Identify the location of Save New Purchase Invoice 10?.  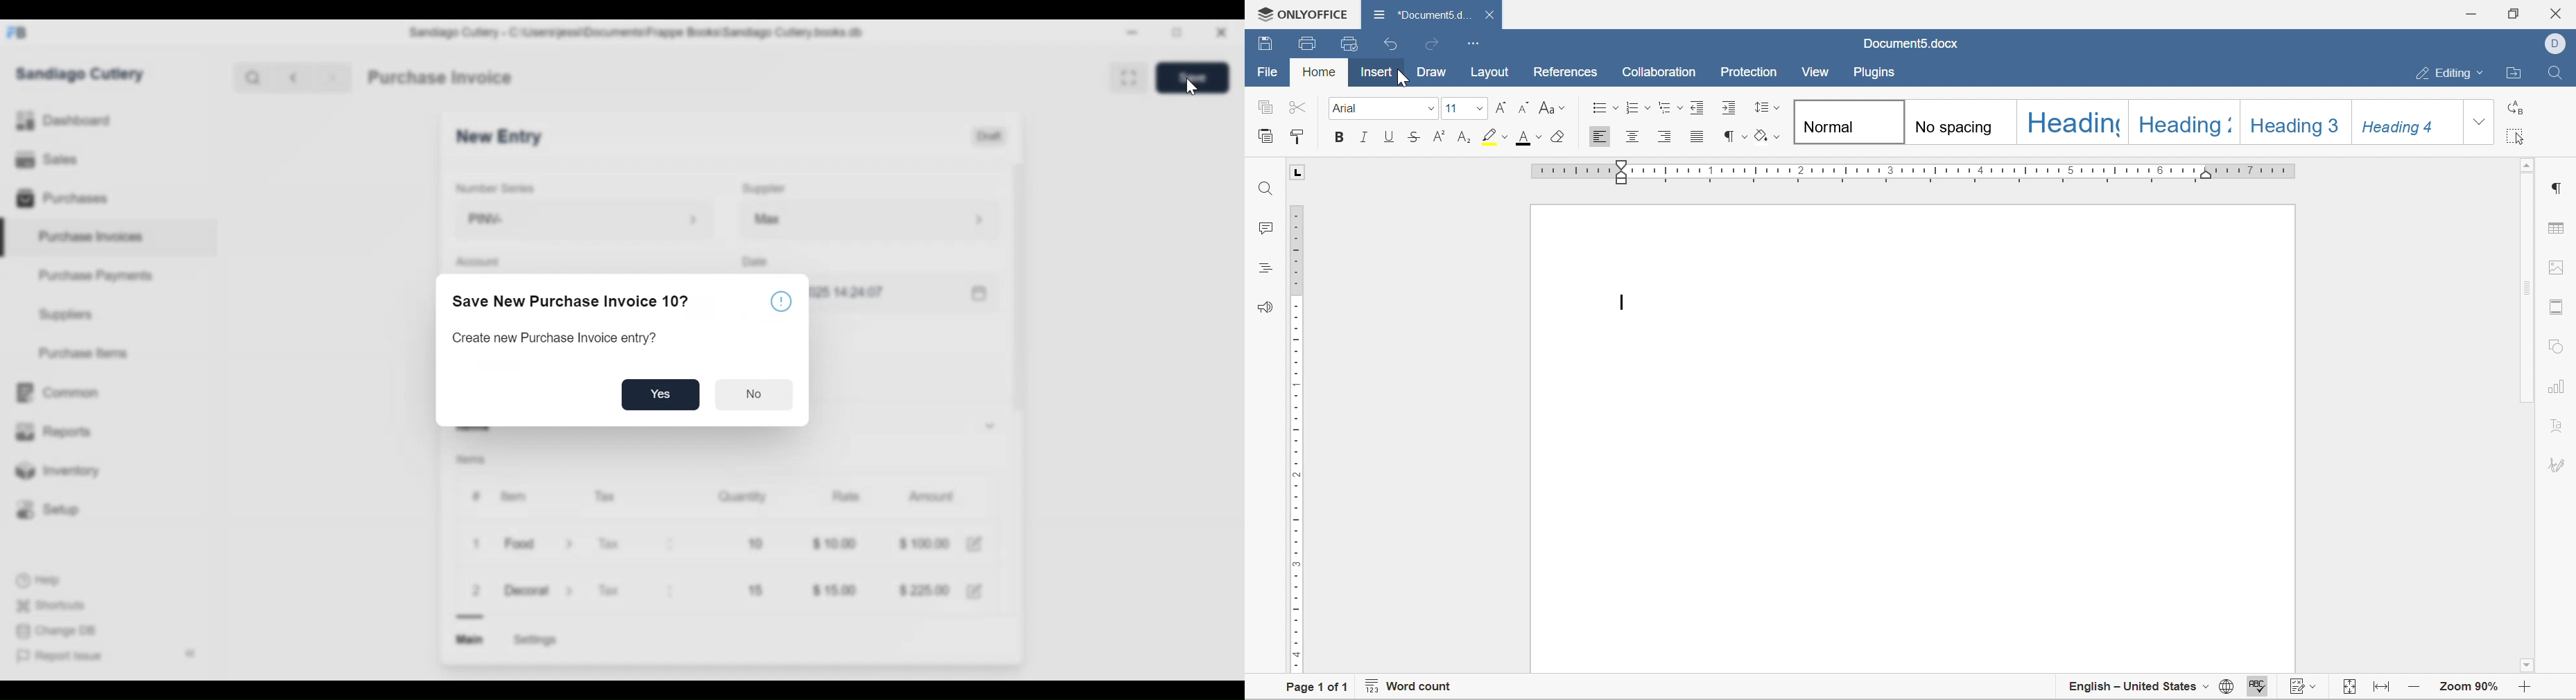
(576, 303).